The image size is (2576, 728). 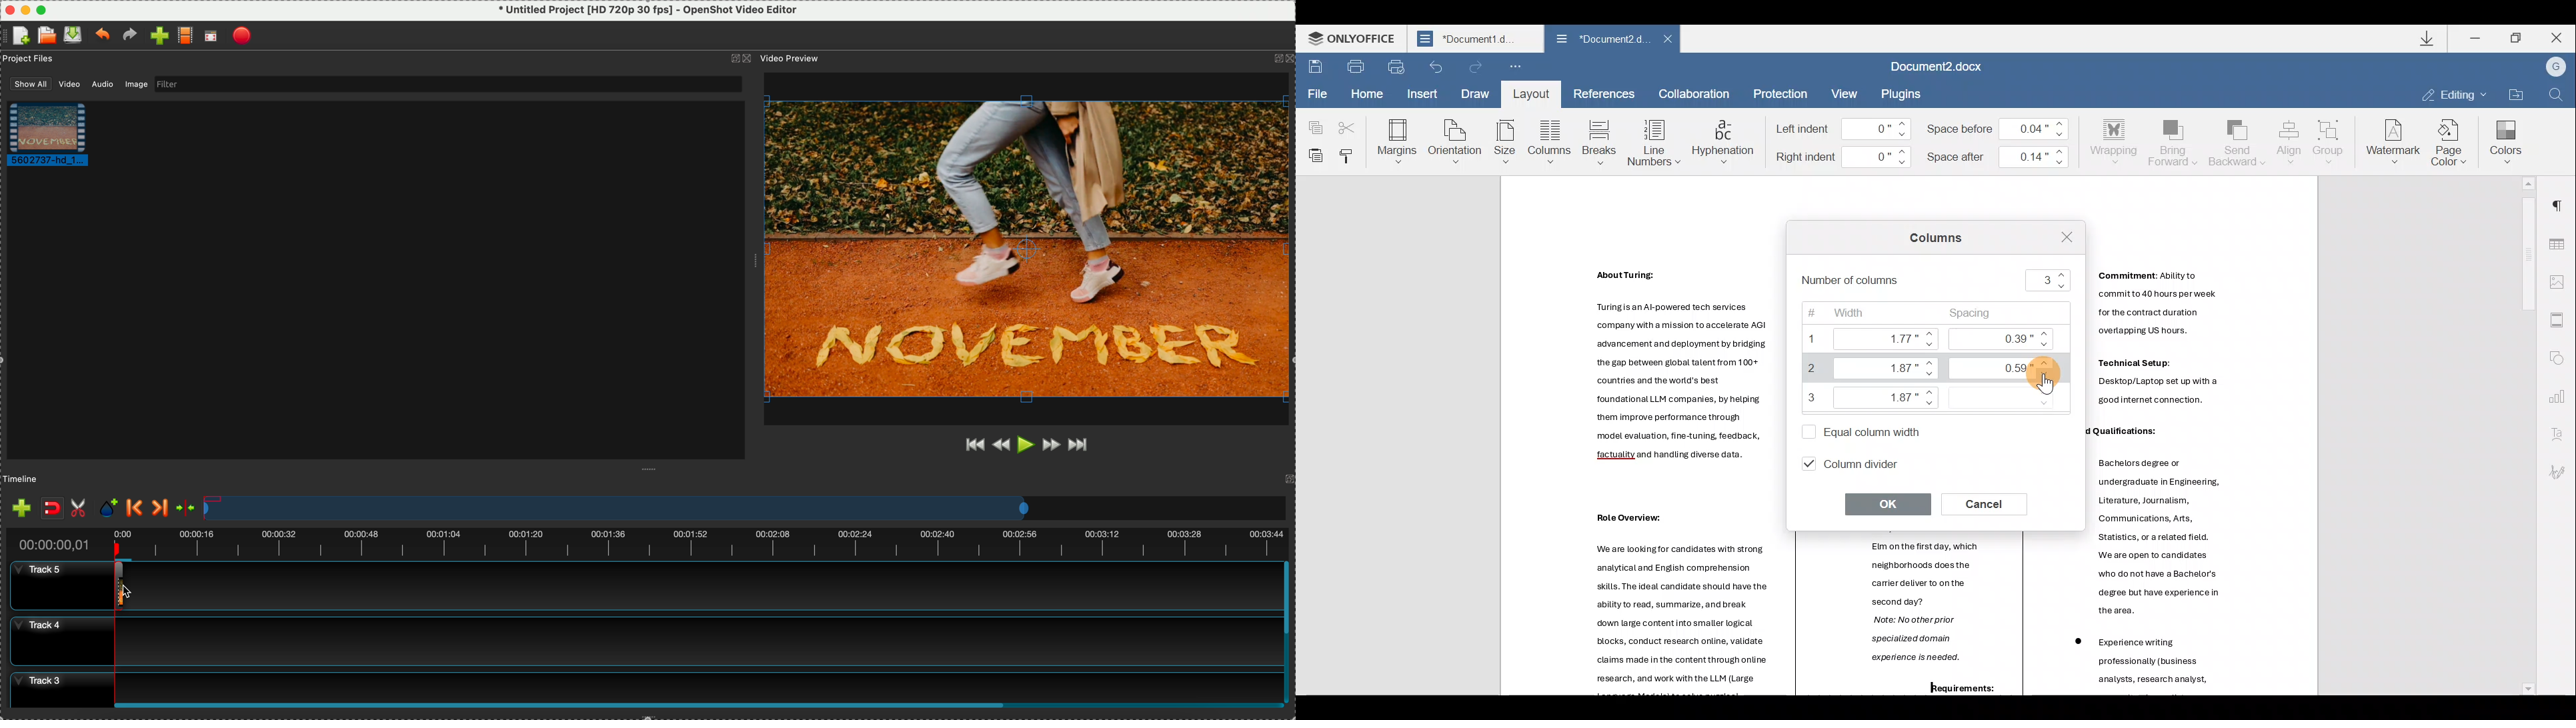 What do you see at coordinates (2453, 93) in the screenshot?
I see `Editing mode` at bounding box center [2453, 93].